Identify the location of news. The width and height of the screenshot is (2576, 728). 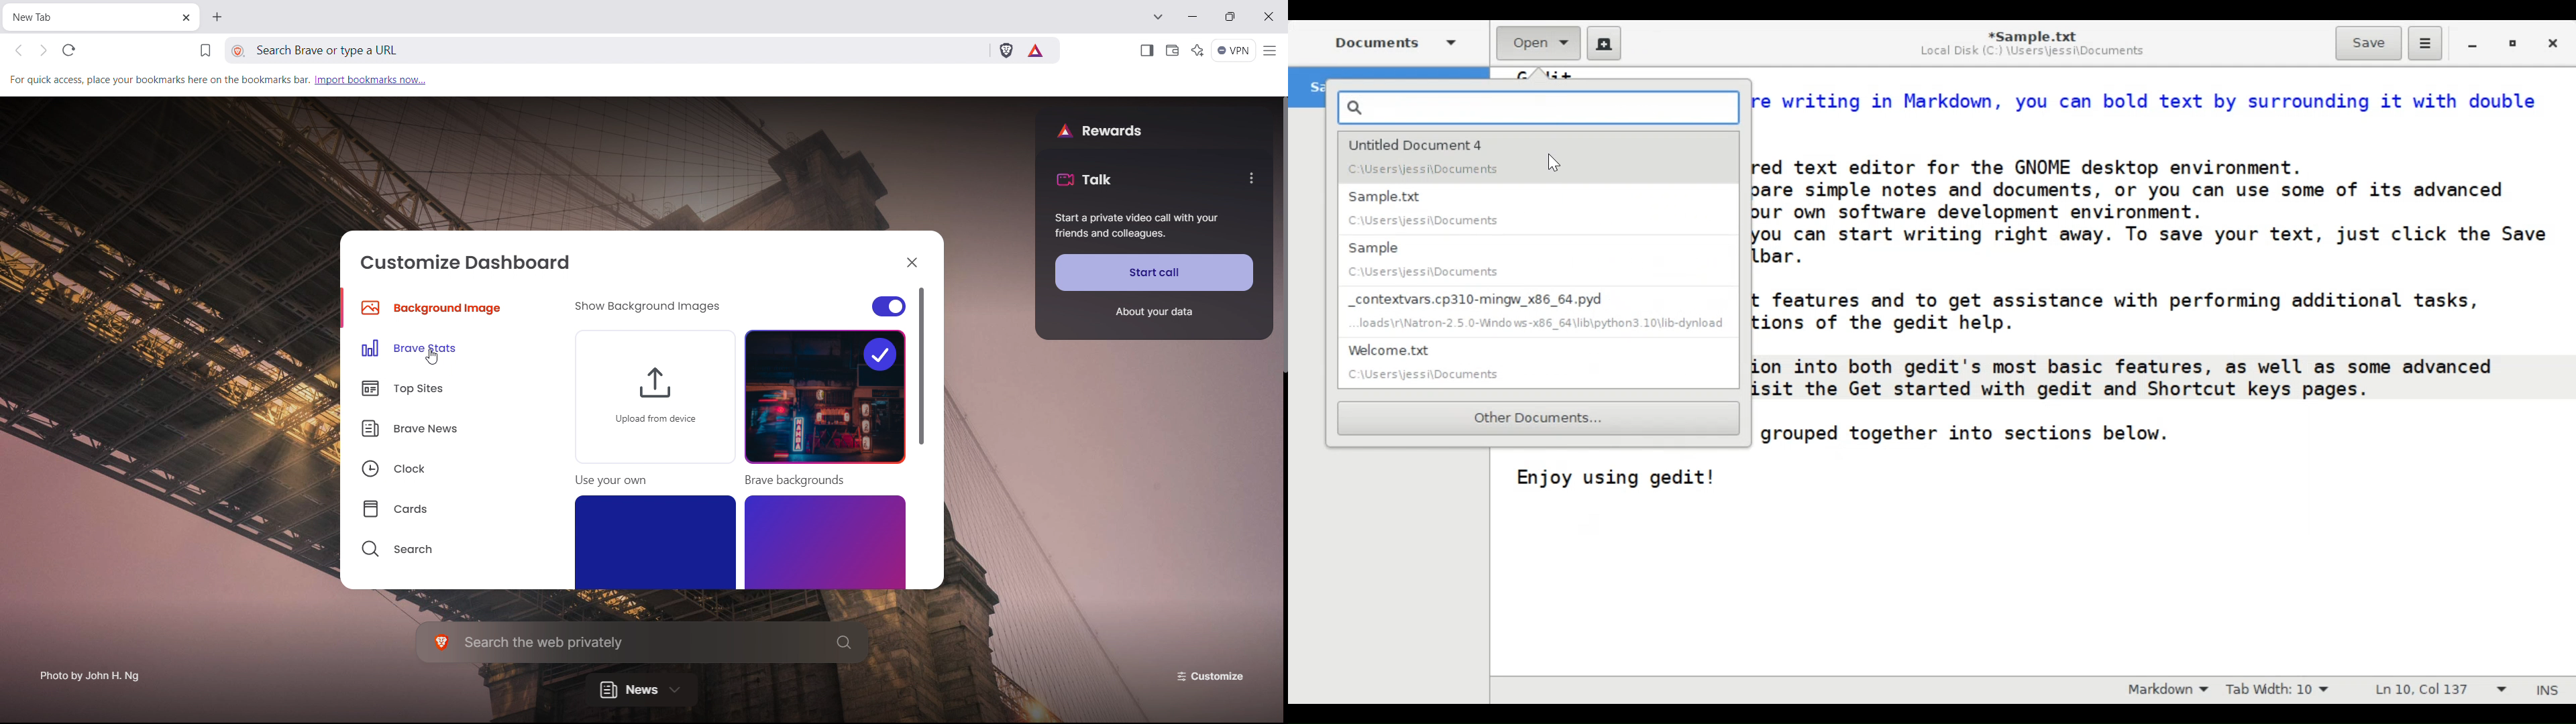
(641, 688).